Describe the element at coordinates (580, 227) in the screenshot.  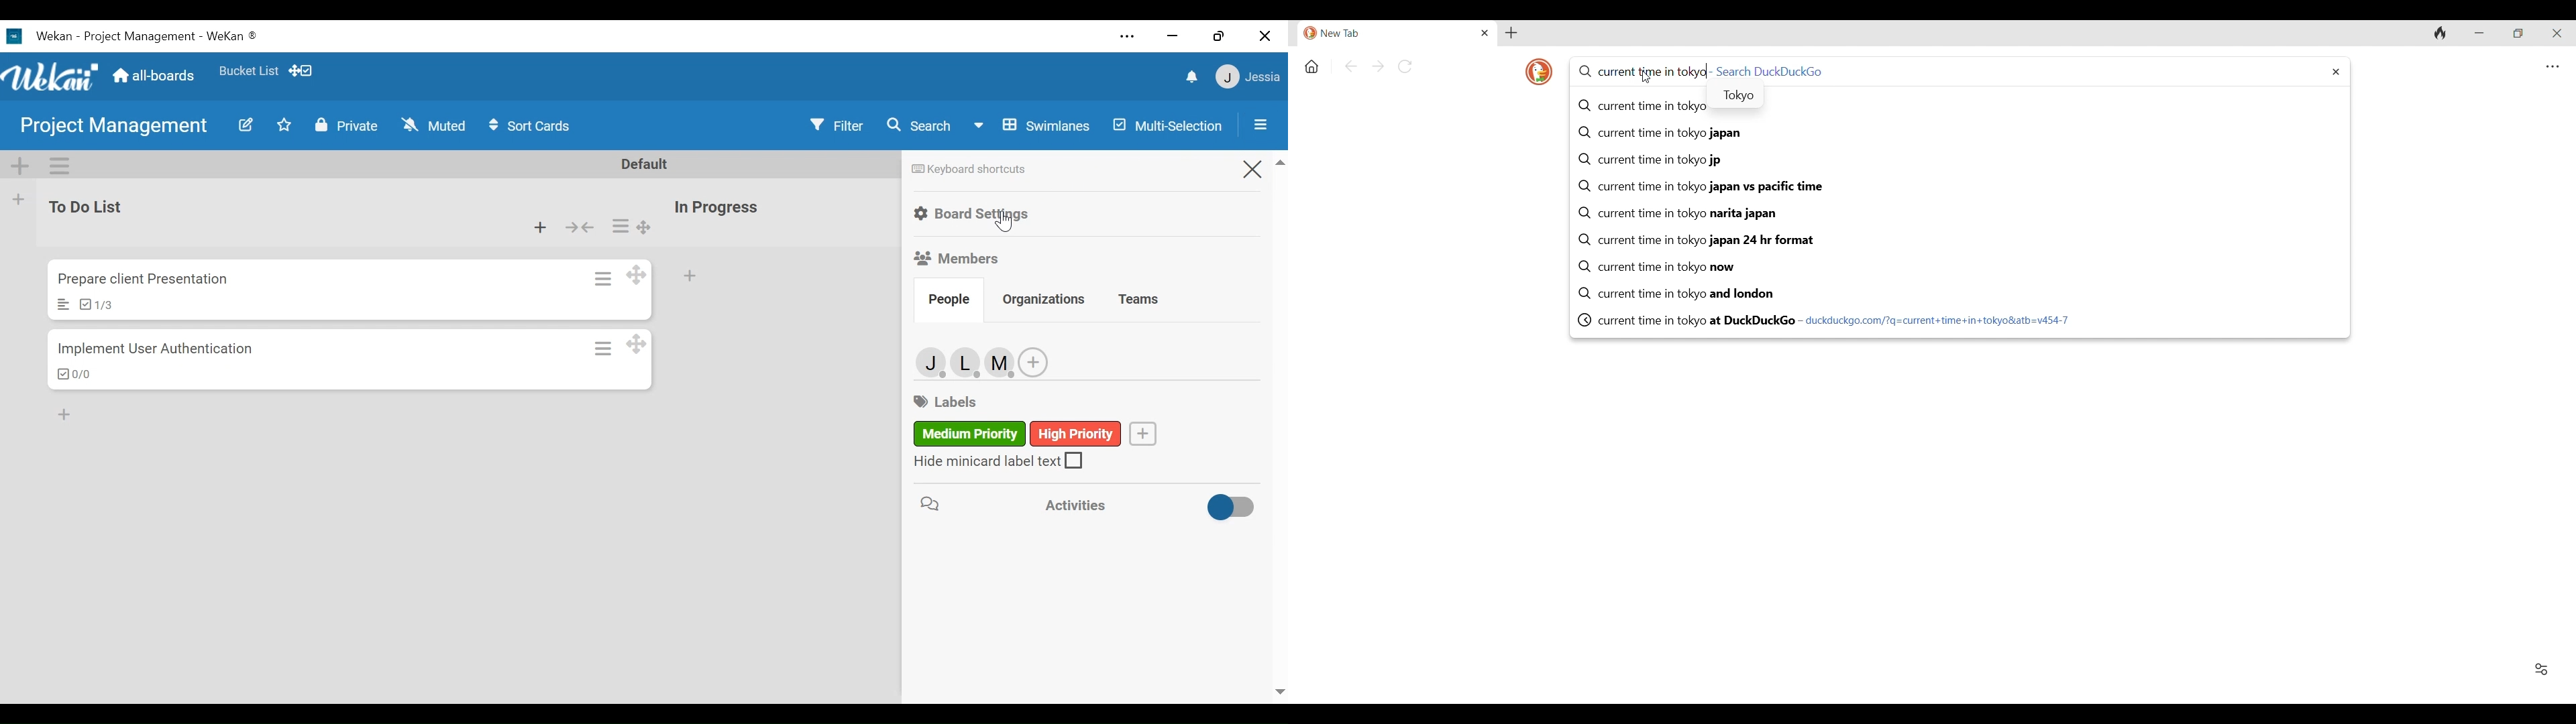
I see `Collapse` at that location.